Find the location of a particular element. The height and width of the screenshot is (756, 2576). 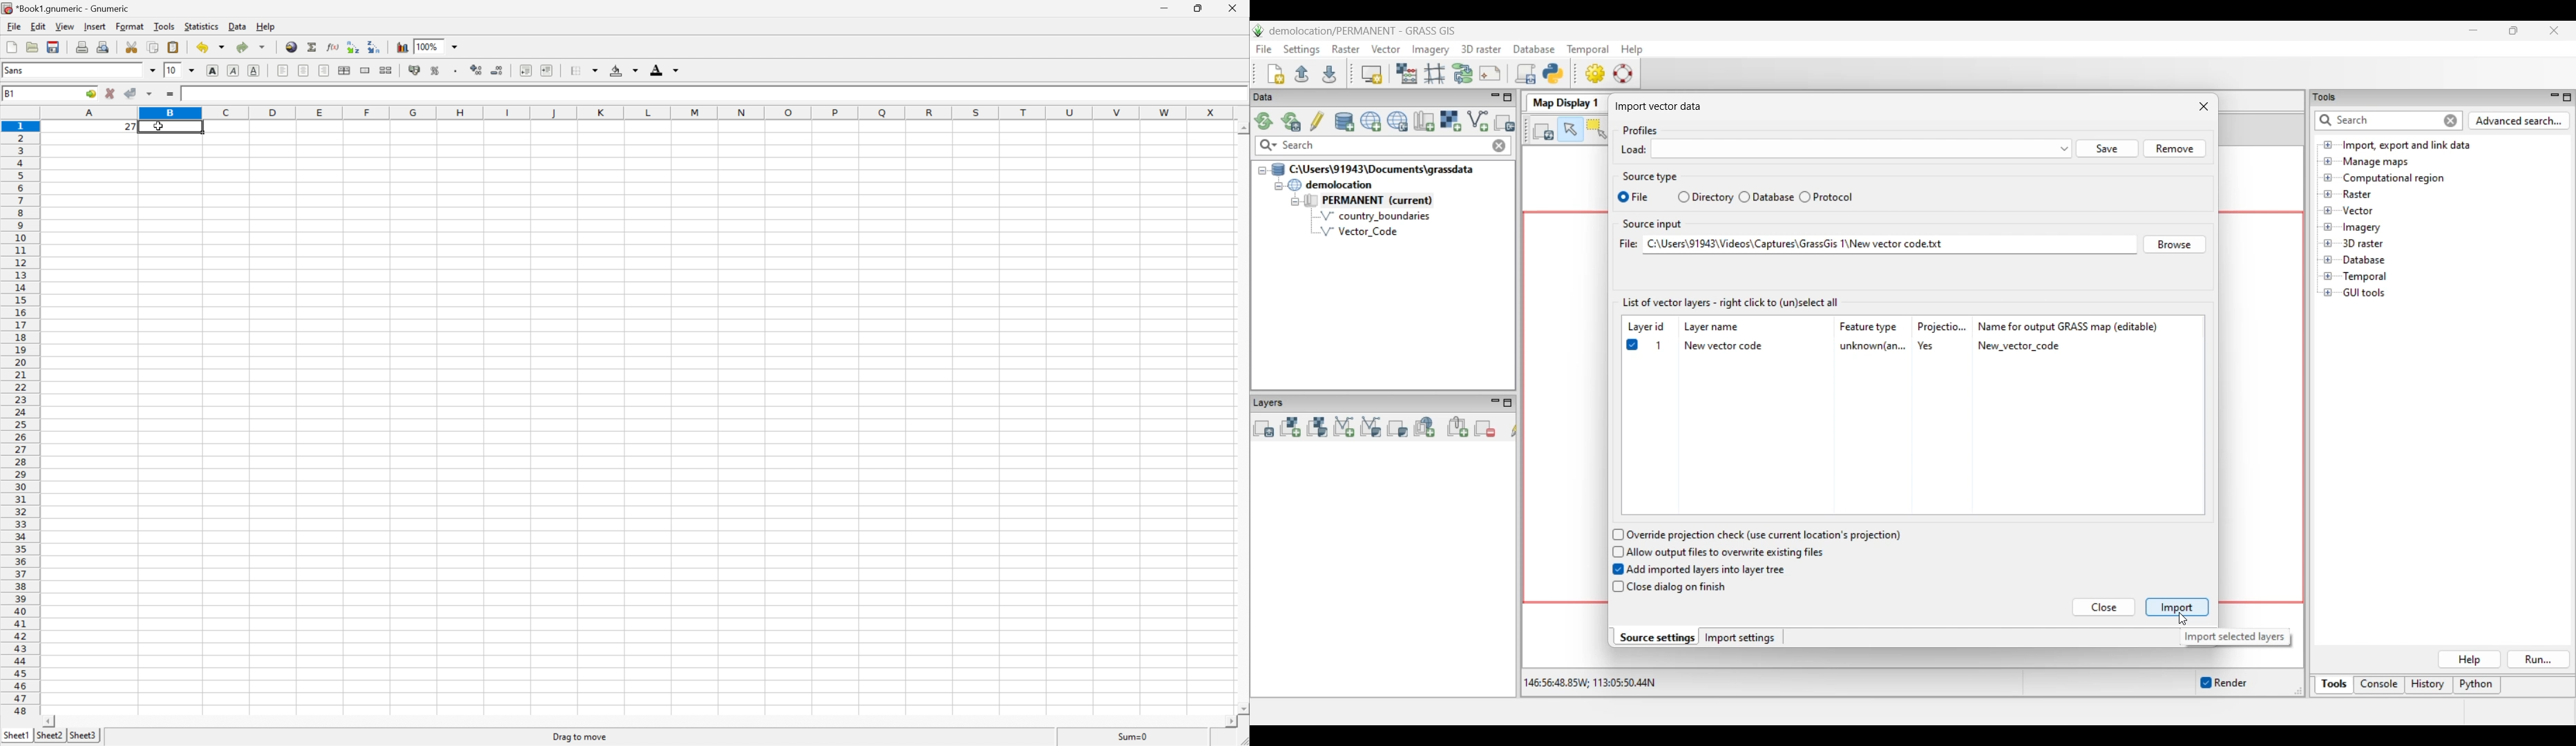

Collapse file thread  is located at coordinates (1262, 171).